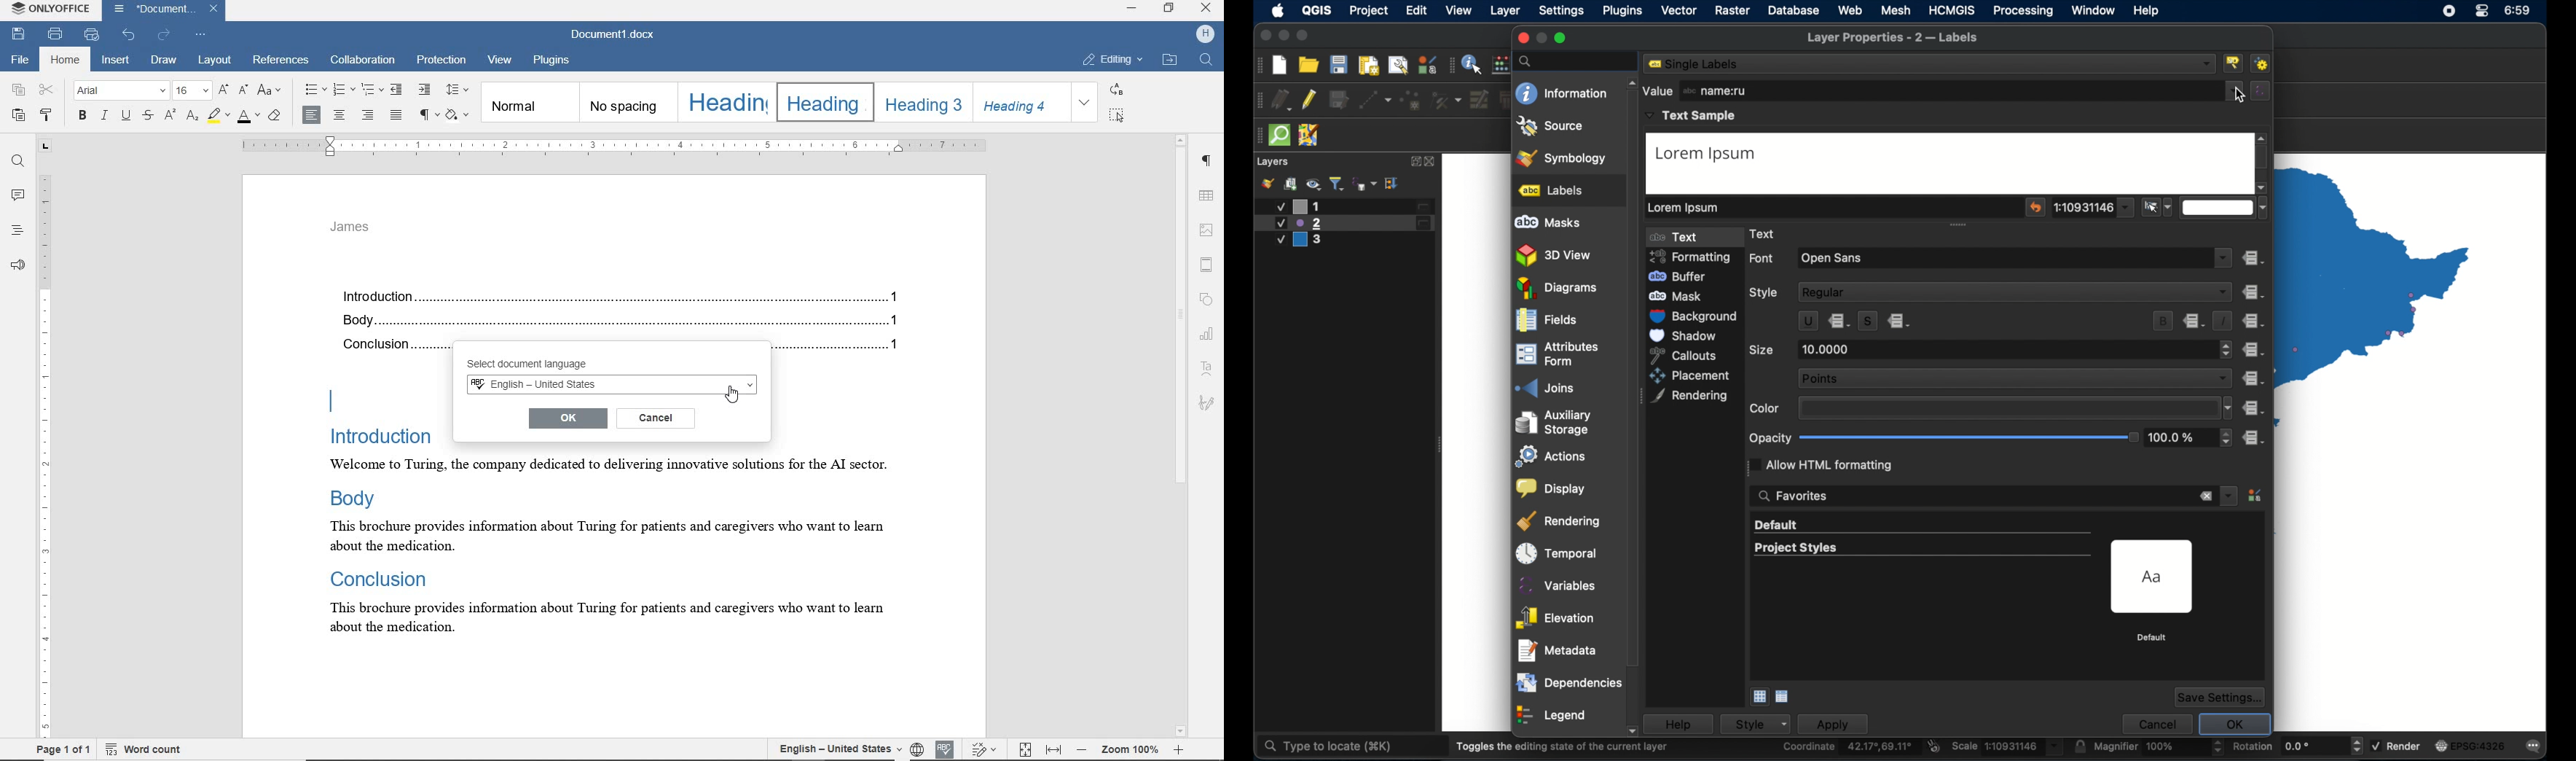 The image size is (2576, 784). What do you see at coordinates (1207, 230) in the screenshot?
I see `insert image` at bounding box center [1207, 230].